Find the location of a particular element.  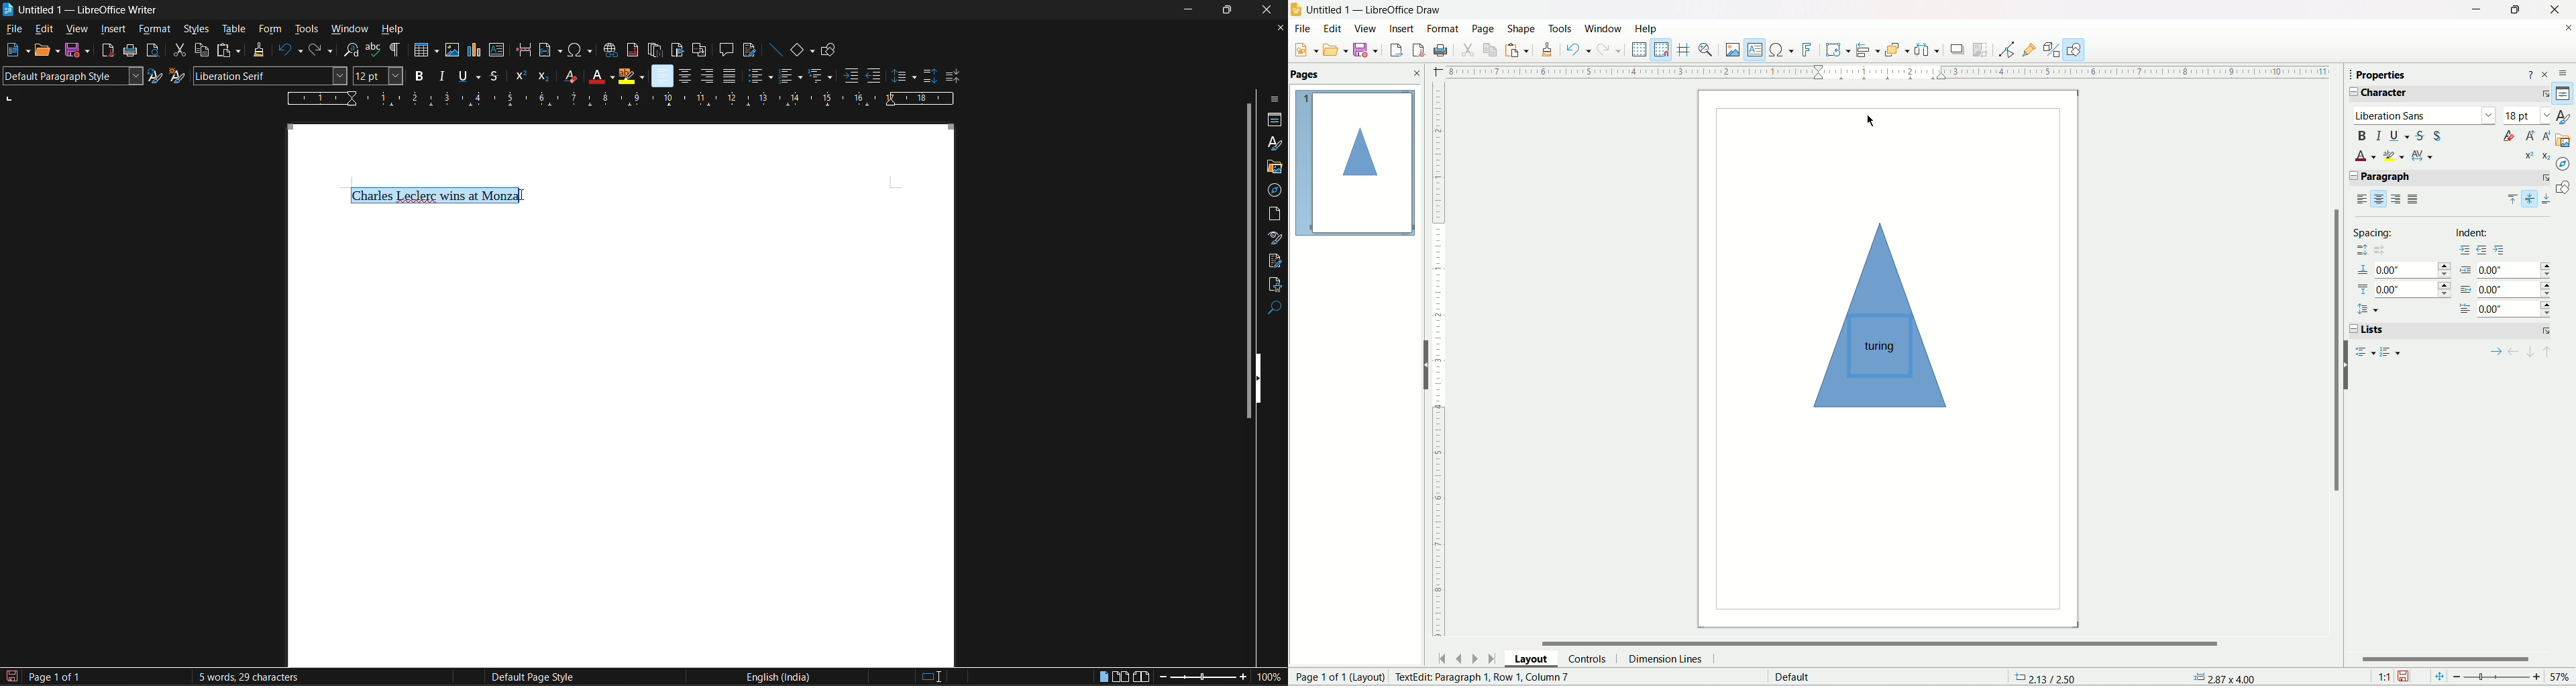

align right is located at coordinates (704, 76).